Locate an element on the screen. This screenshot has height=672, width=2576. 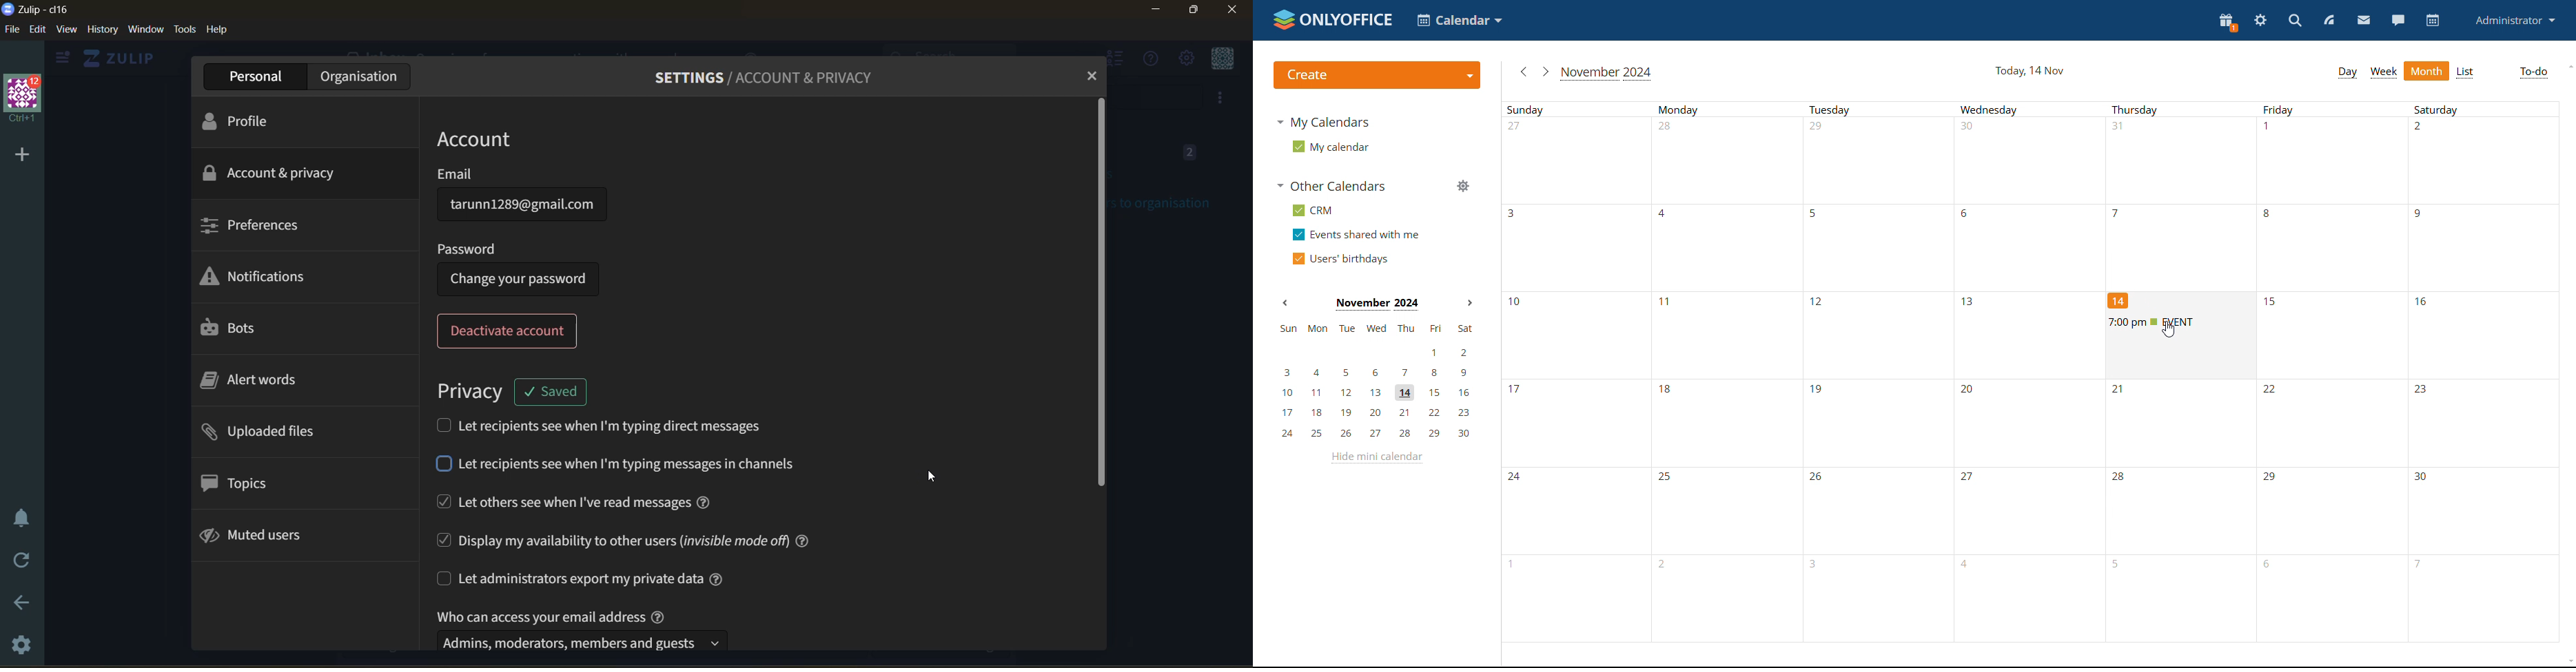
who can access your email address is located at coordinates (586, 628).